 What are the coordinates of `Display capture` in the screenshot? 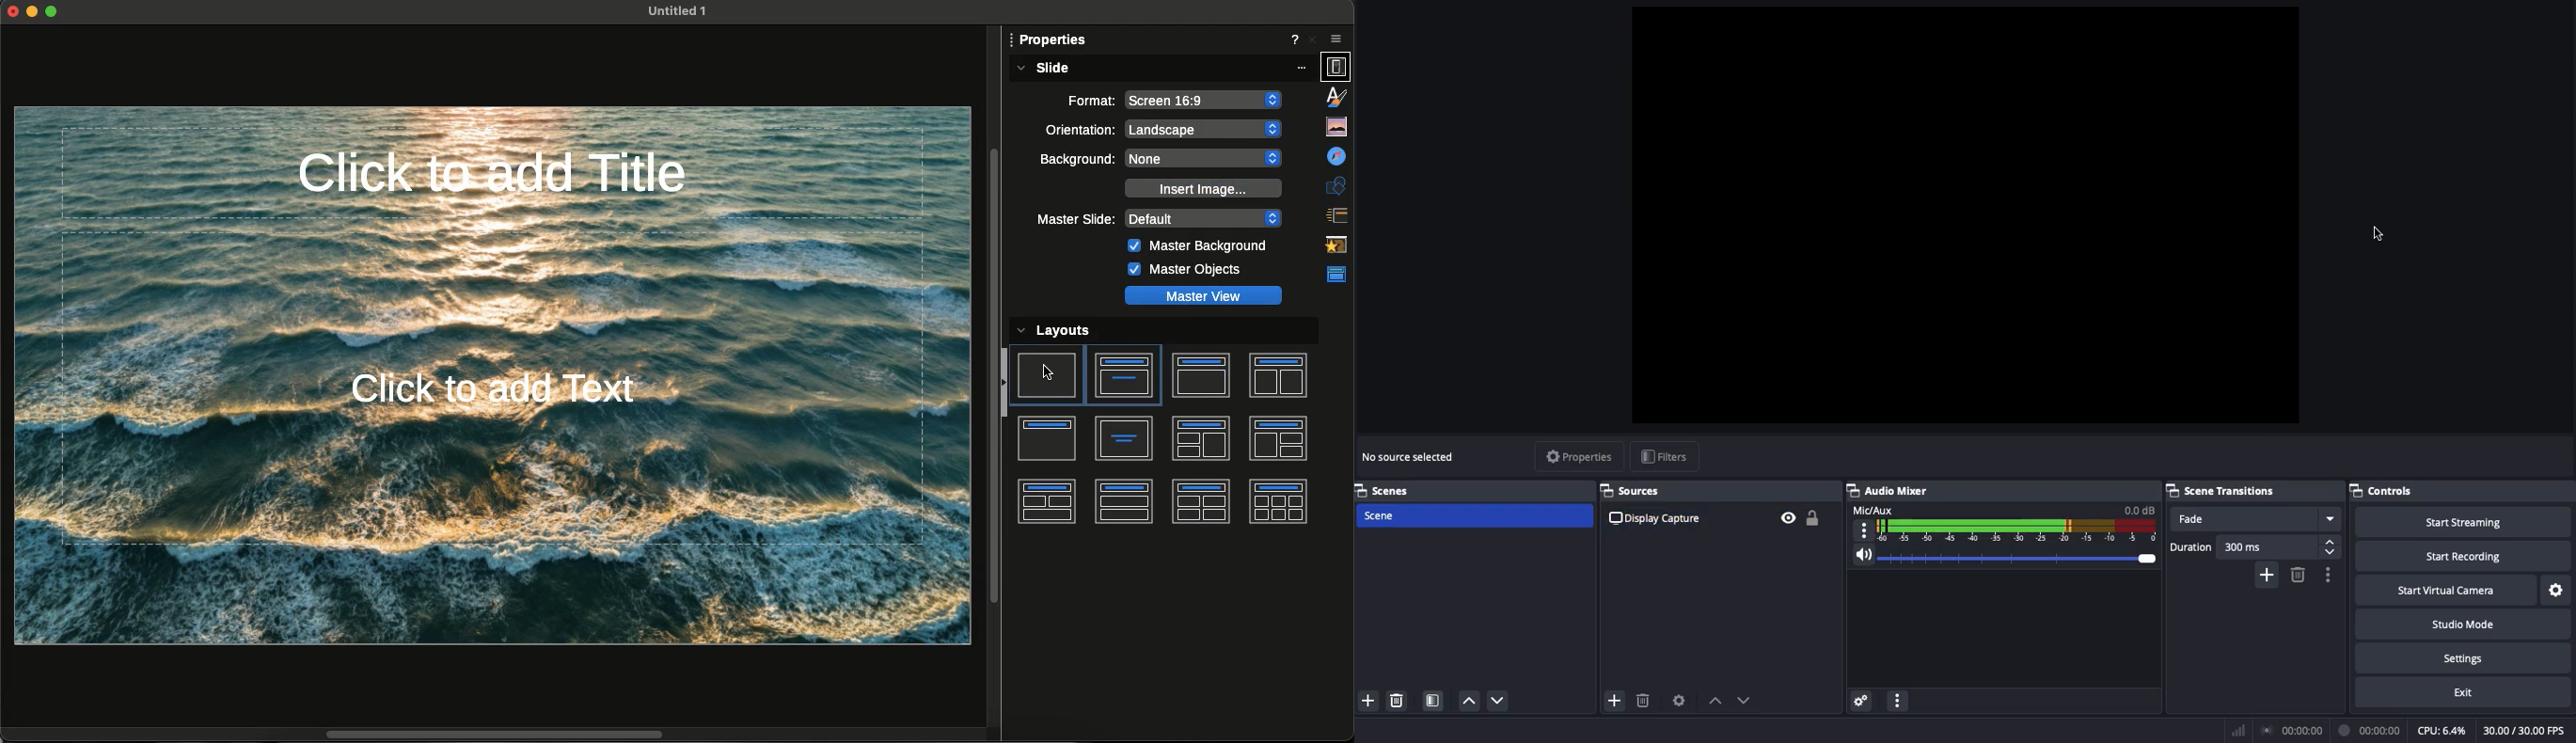 It's located at (1658, 518).